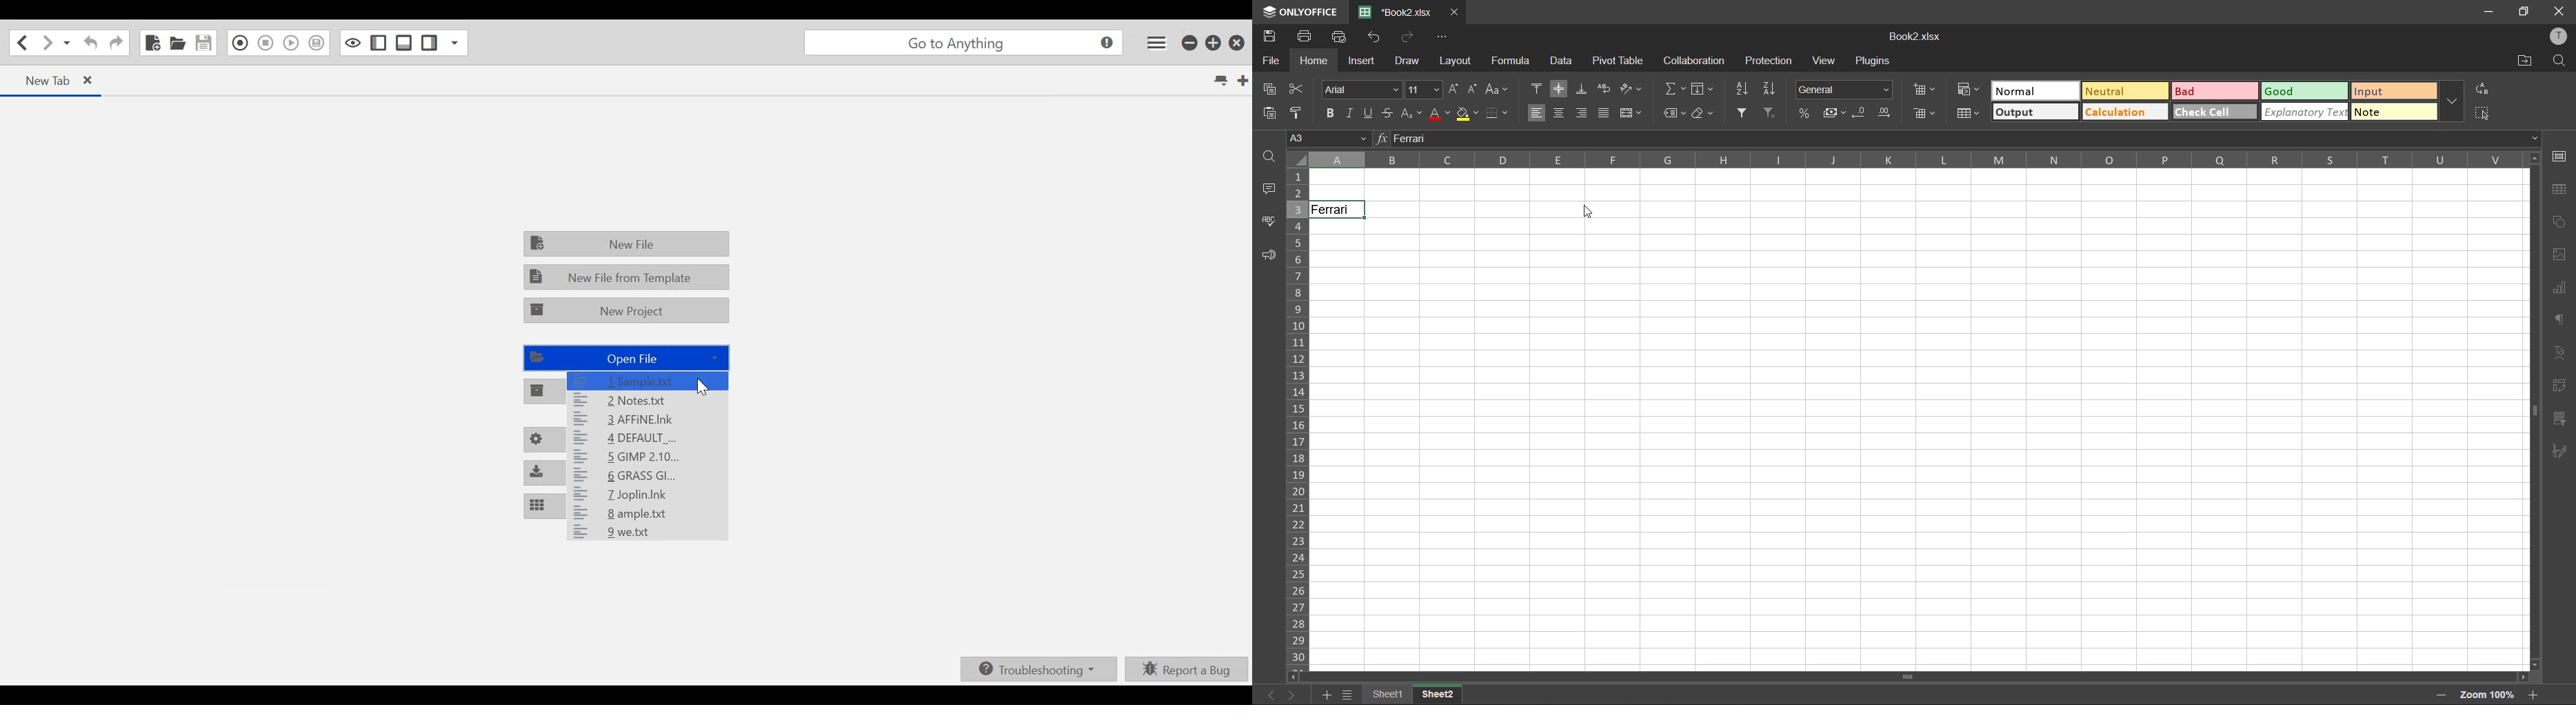 The height and width of the screenshot is (728, 2576). Describe the element at coordinates (1497, 113) in the screenshot. I see `borders` at that location.